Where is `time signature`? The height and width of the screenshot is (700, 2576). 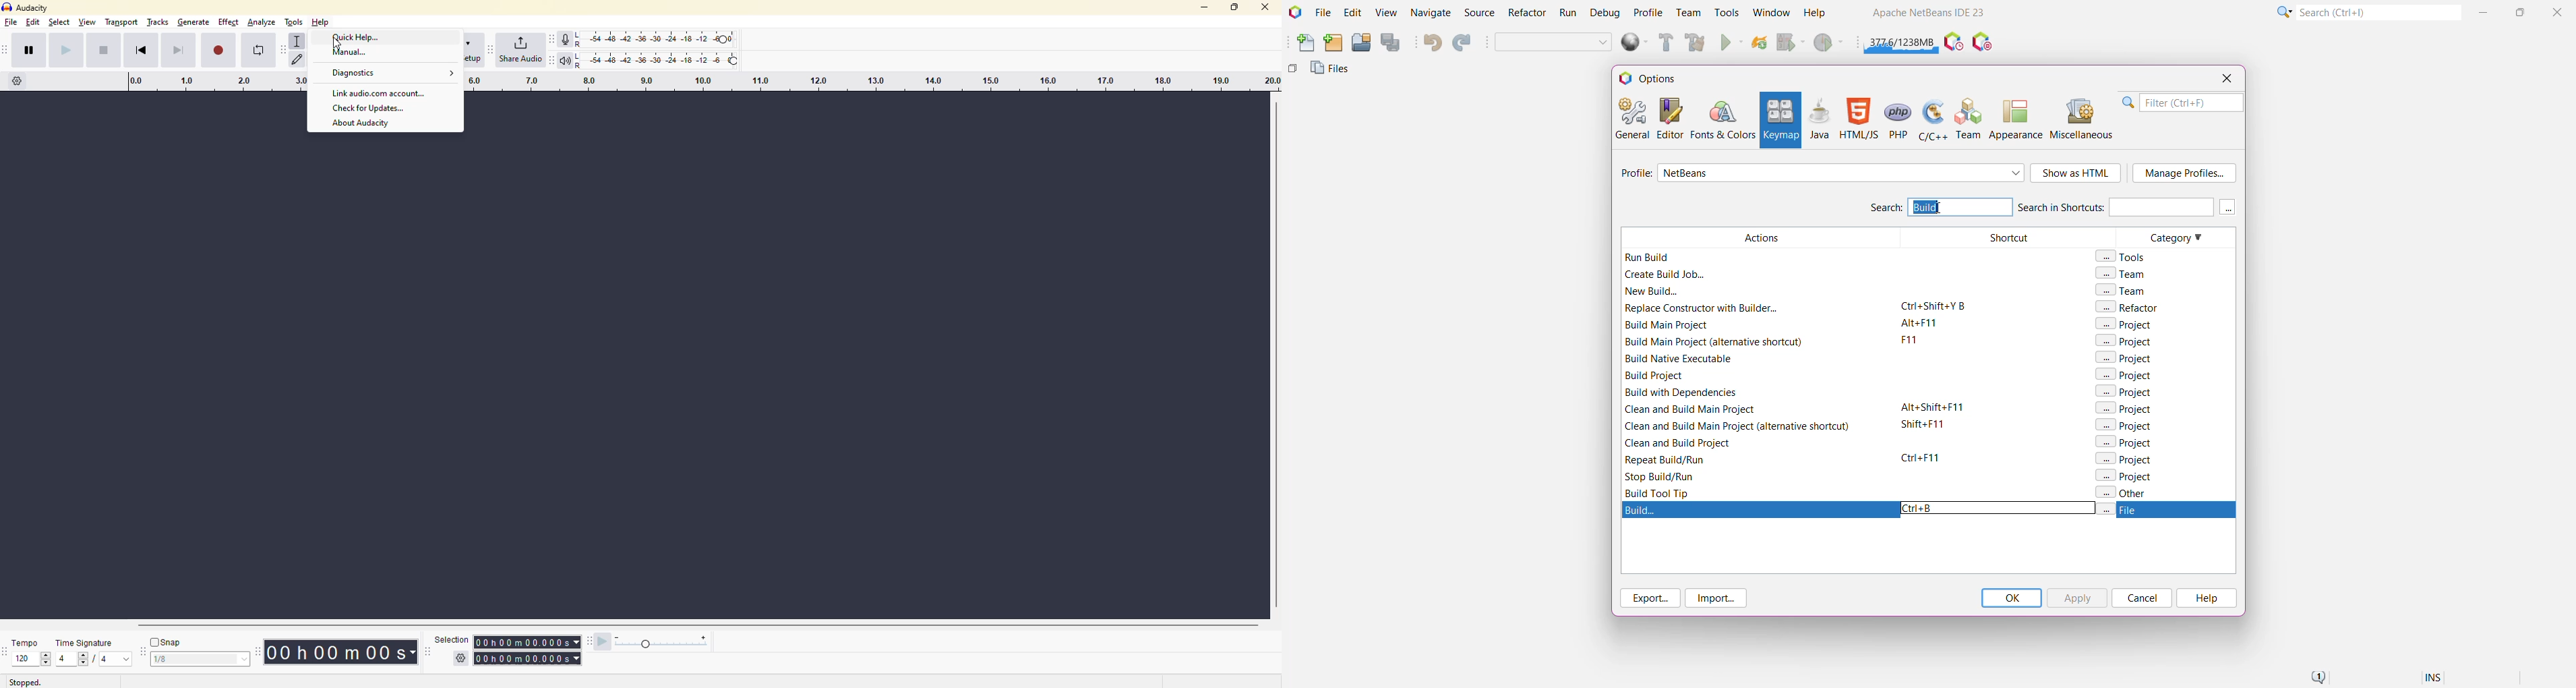
time signature is located at coordinates (85, 643).